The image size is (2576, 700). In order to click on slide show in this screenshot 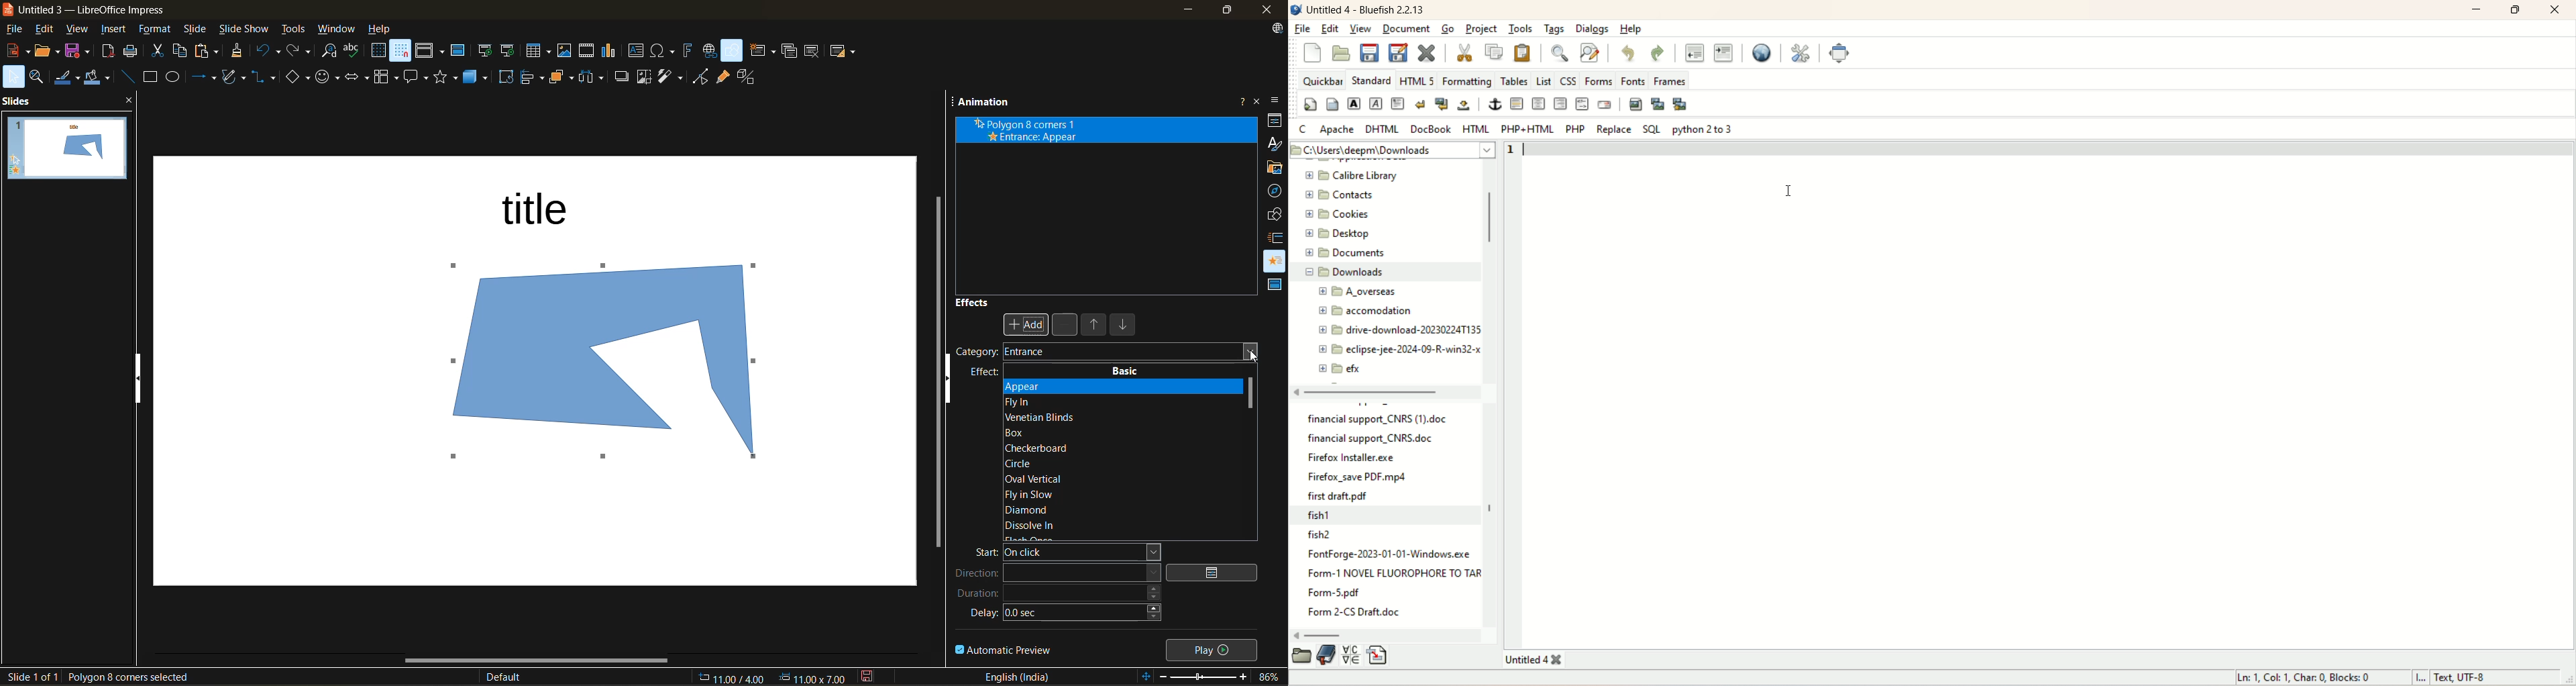, I will do `click(244, 30)`.